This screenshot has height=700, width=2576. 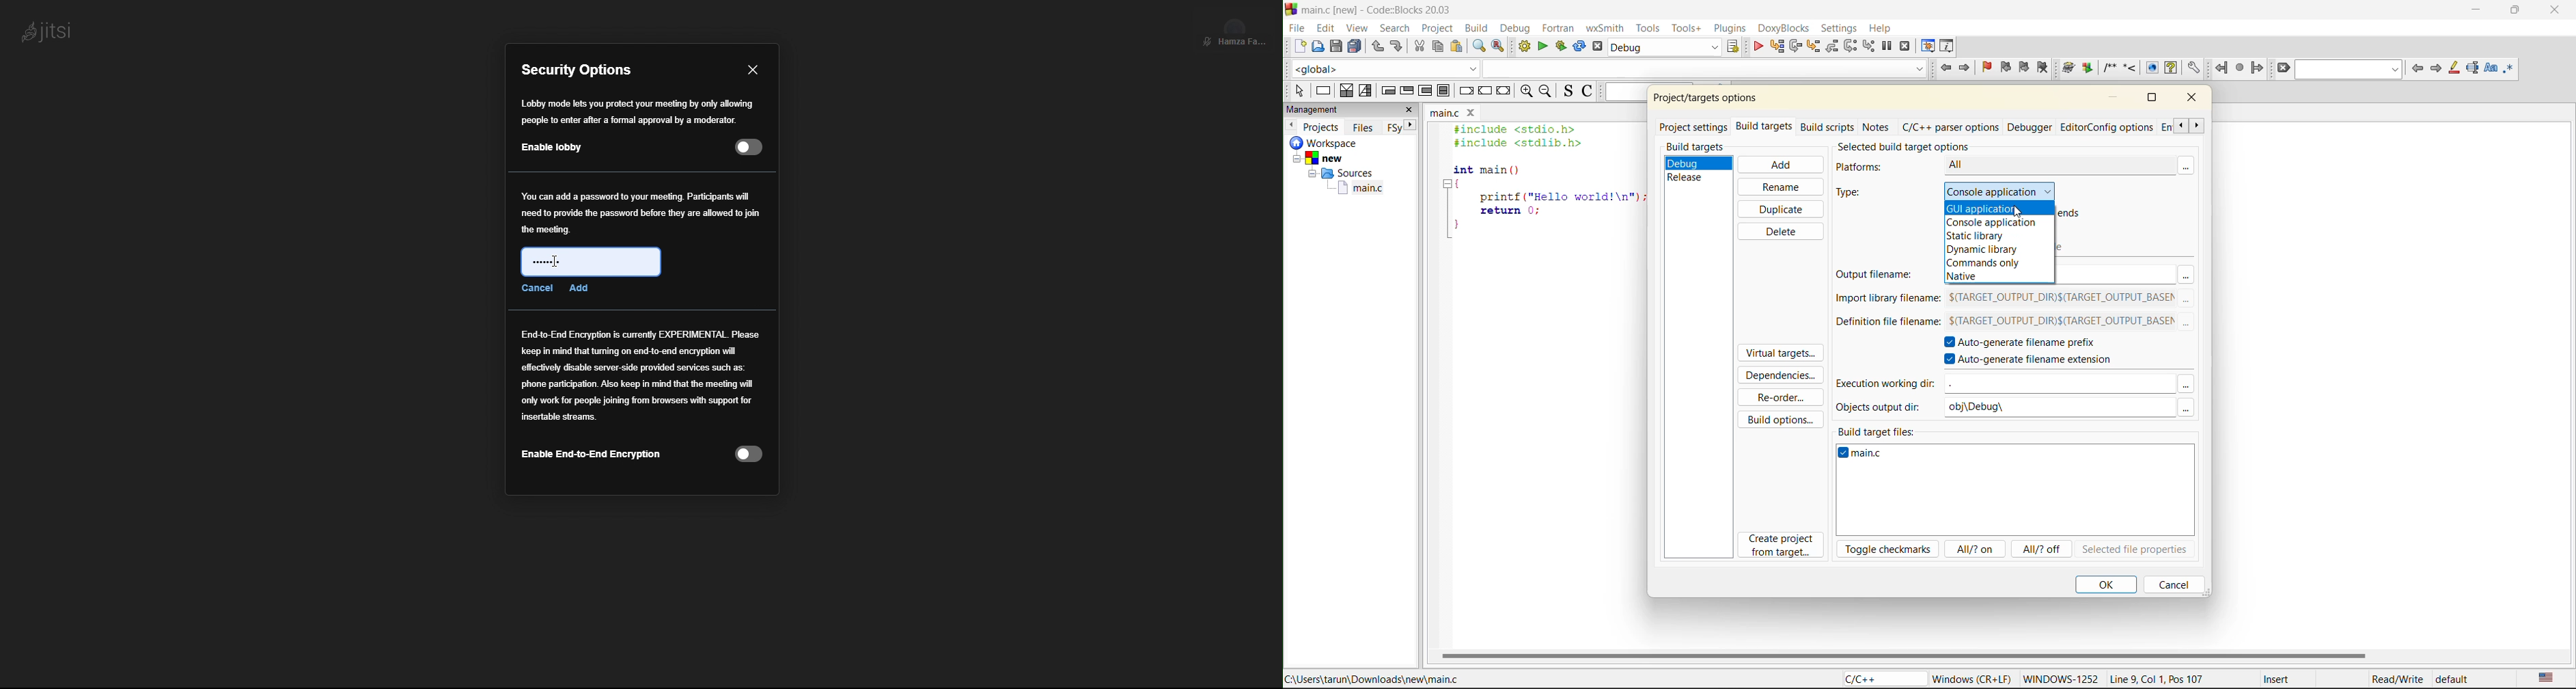 I want to click on minimize, so click(x=2119, y=97).